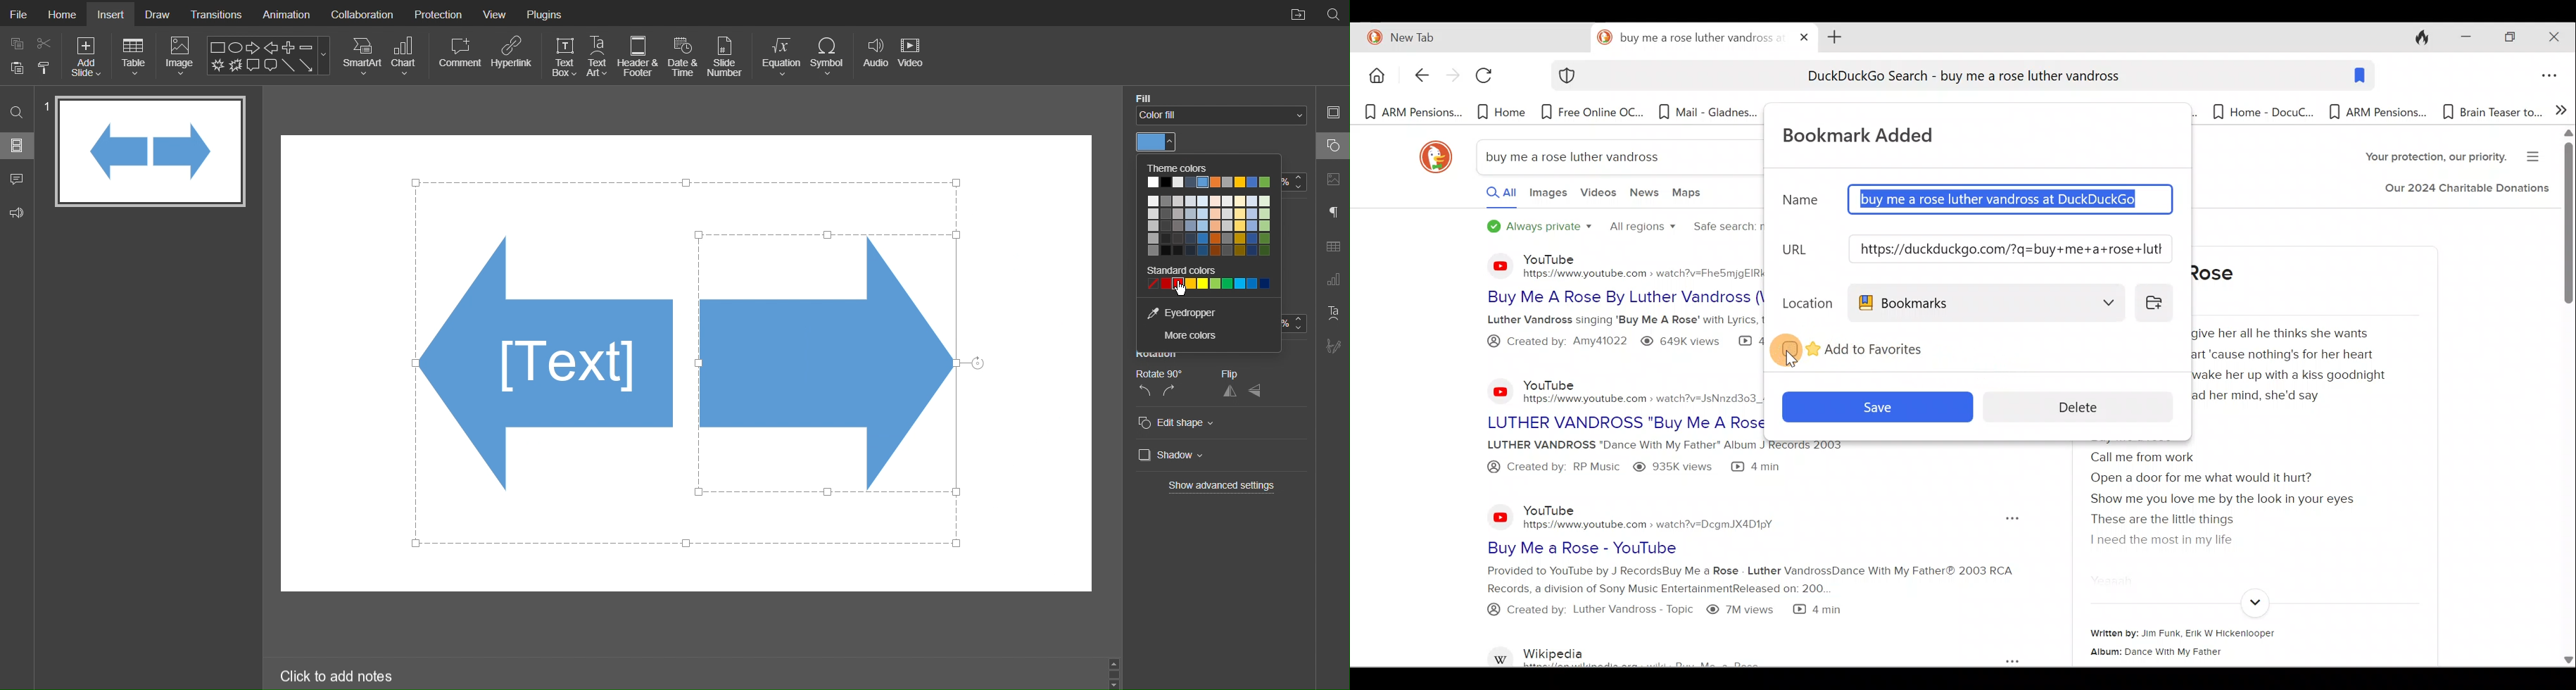  What do you see at coordinates (1201, 334) in the screenshot?
I see `More colors` at bounding box center [1201, 334].